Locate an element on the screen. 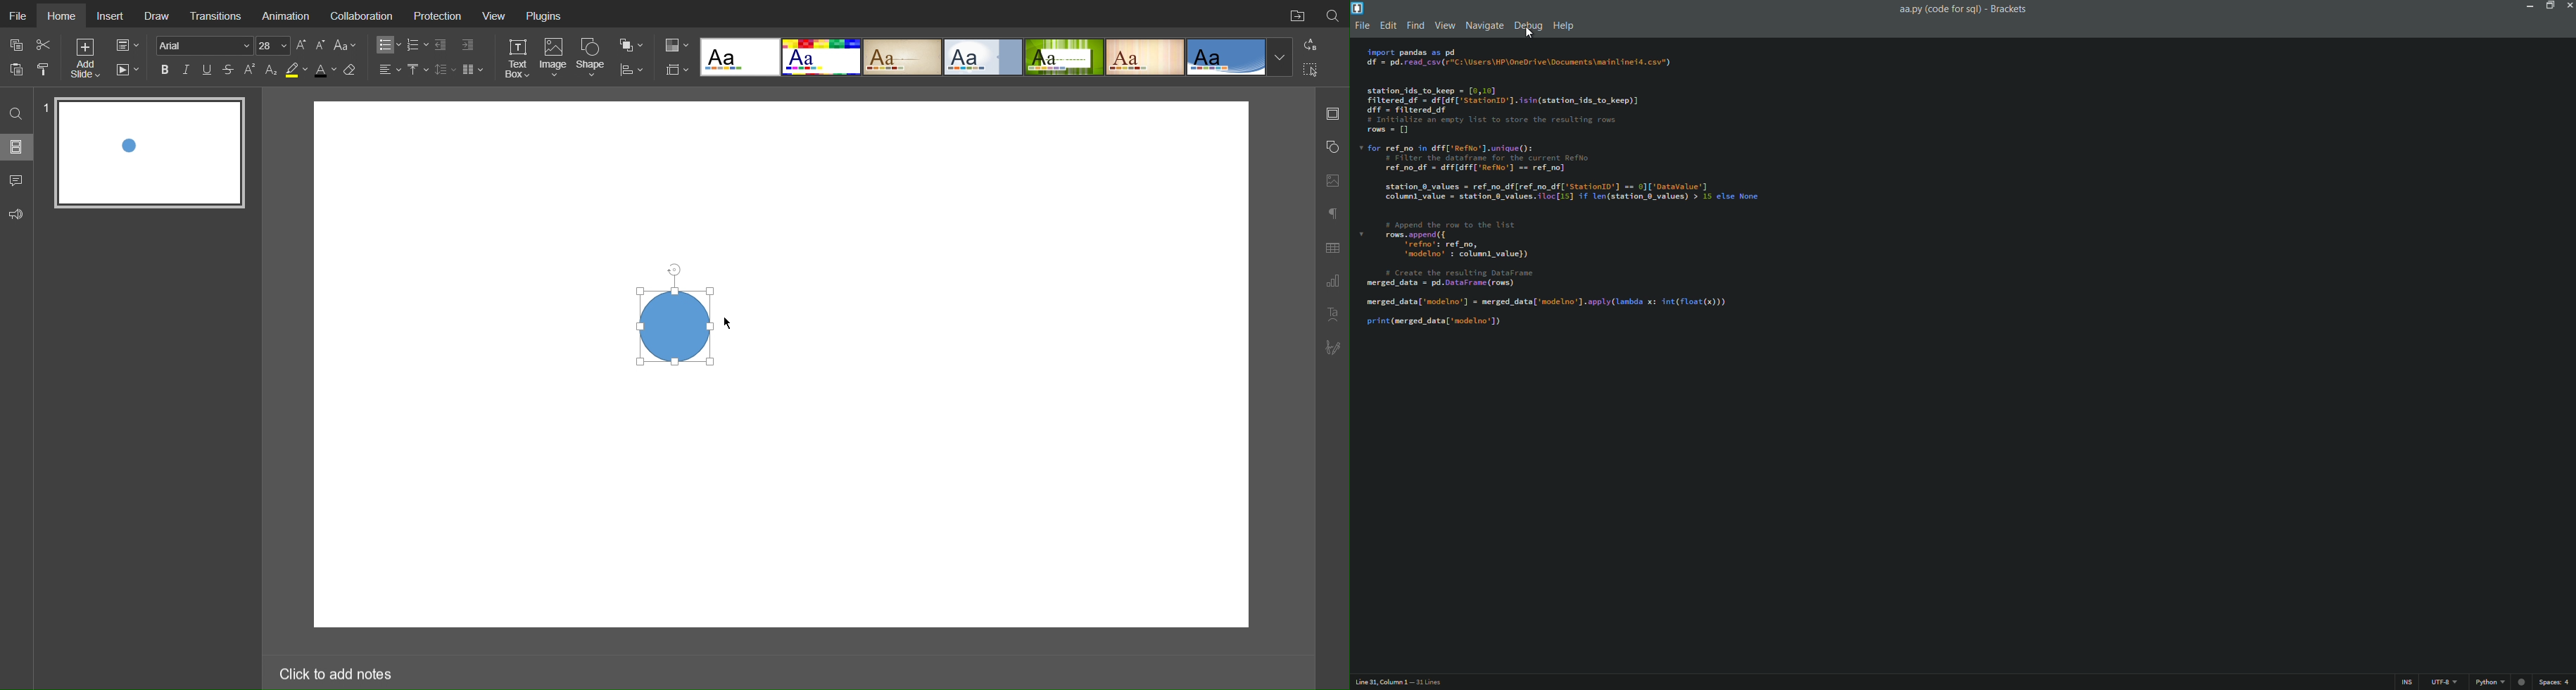 The width and height of the screenshot is (2576, 700). Image is located at coordinates (555, 58).